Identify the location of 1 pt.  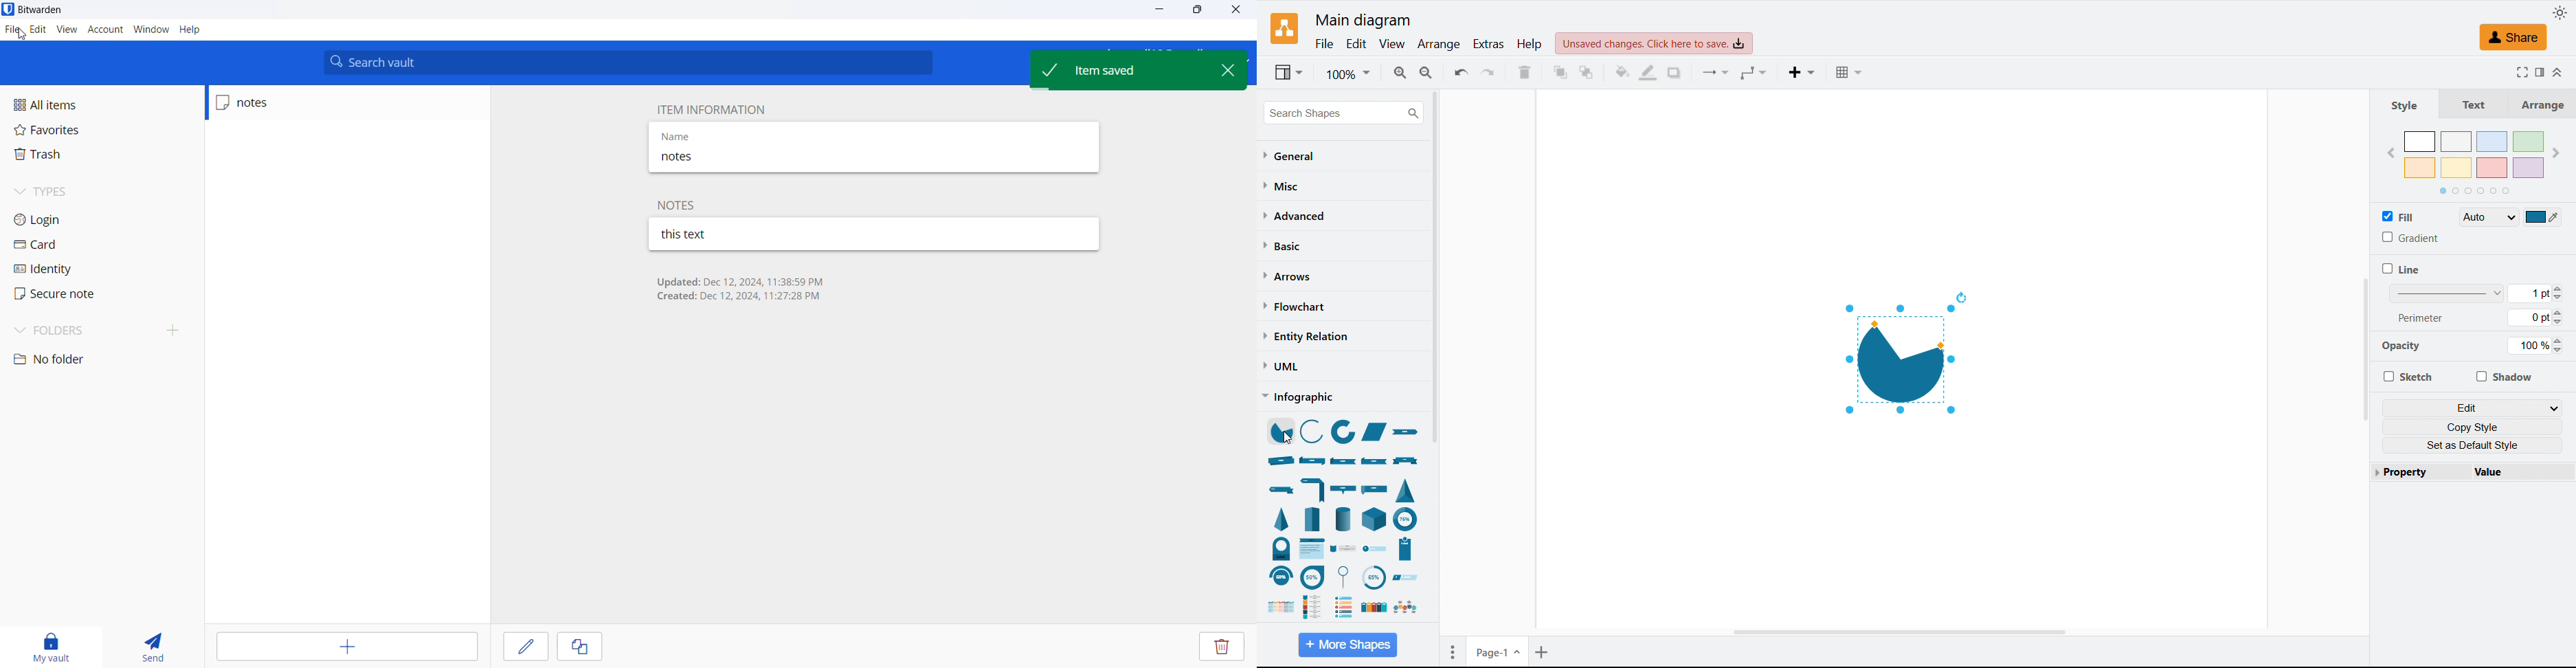
(2542, 295).